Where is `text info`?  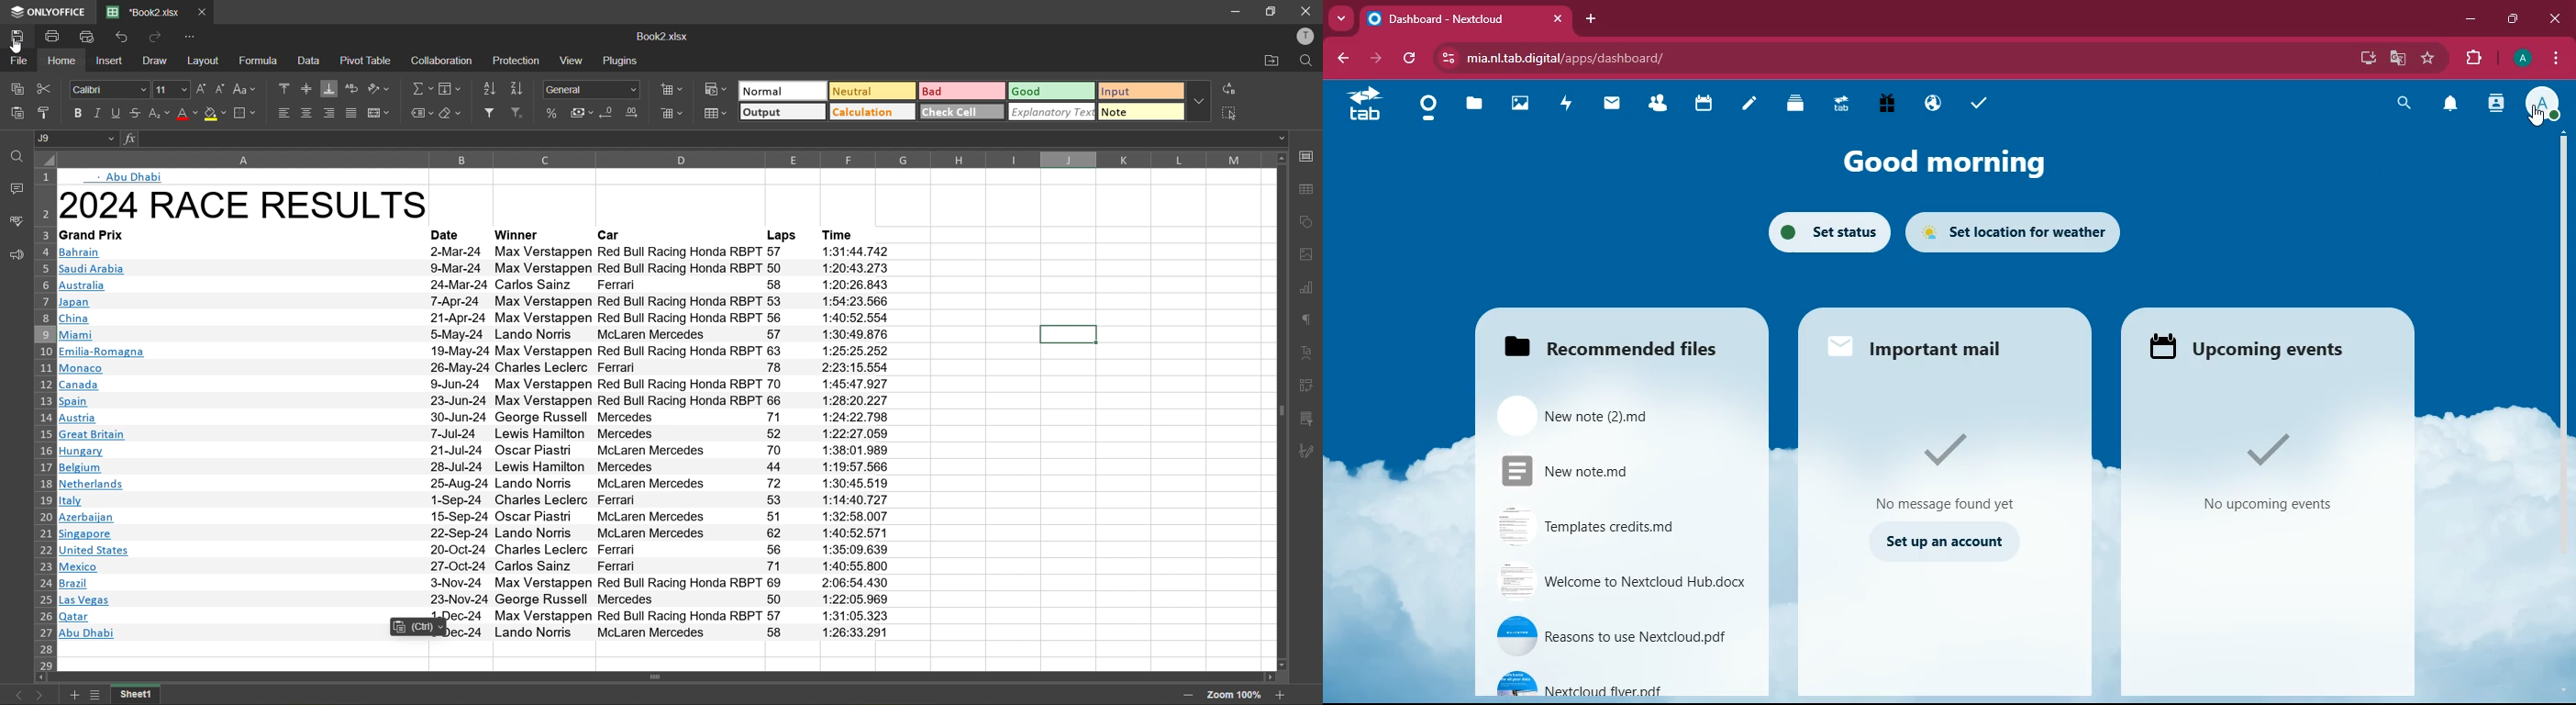
text info is located at coordinates (476, 368).